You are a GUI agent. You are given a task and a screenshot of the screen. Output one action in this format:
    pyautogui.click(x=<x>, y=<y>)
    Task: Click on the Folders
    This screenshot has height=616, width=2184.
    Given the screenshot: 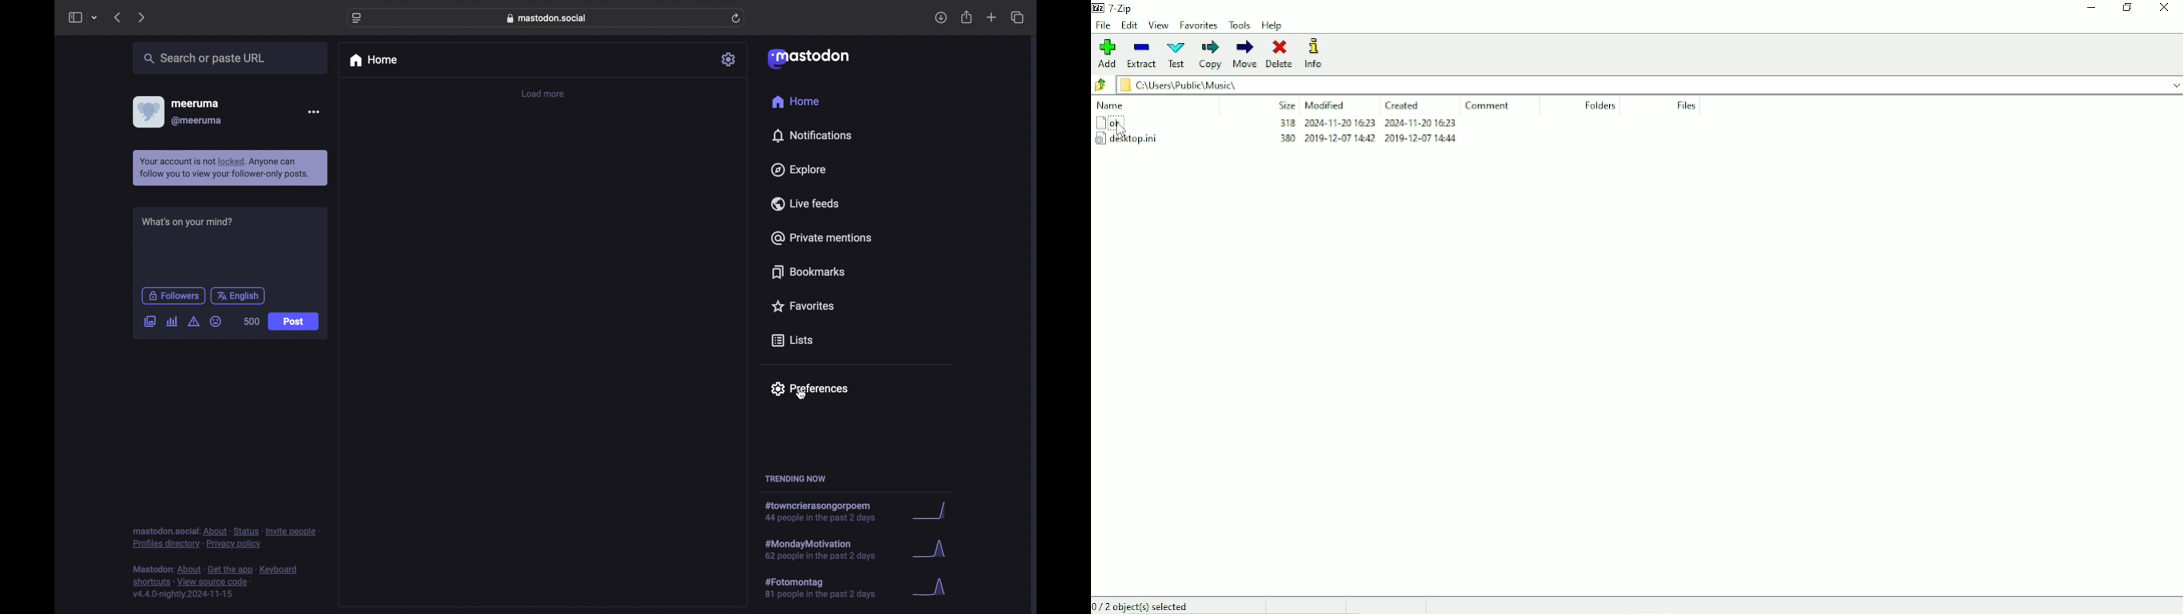 What is the action you would take?
    pyautogui.click(x=1601, y=105)
    